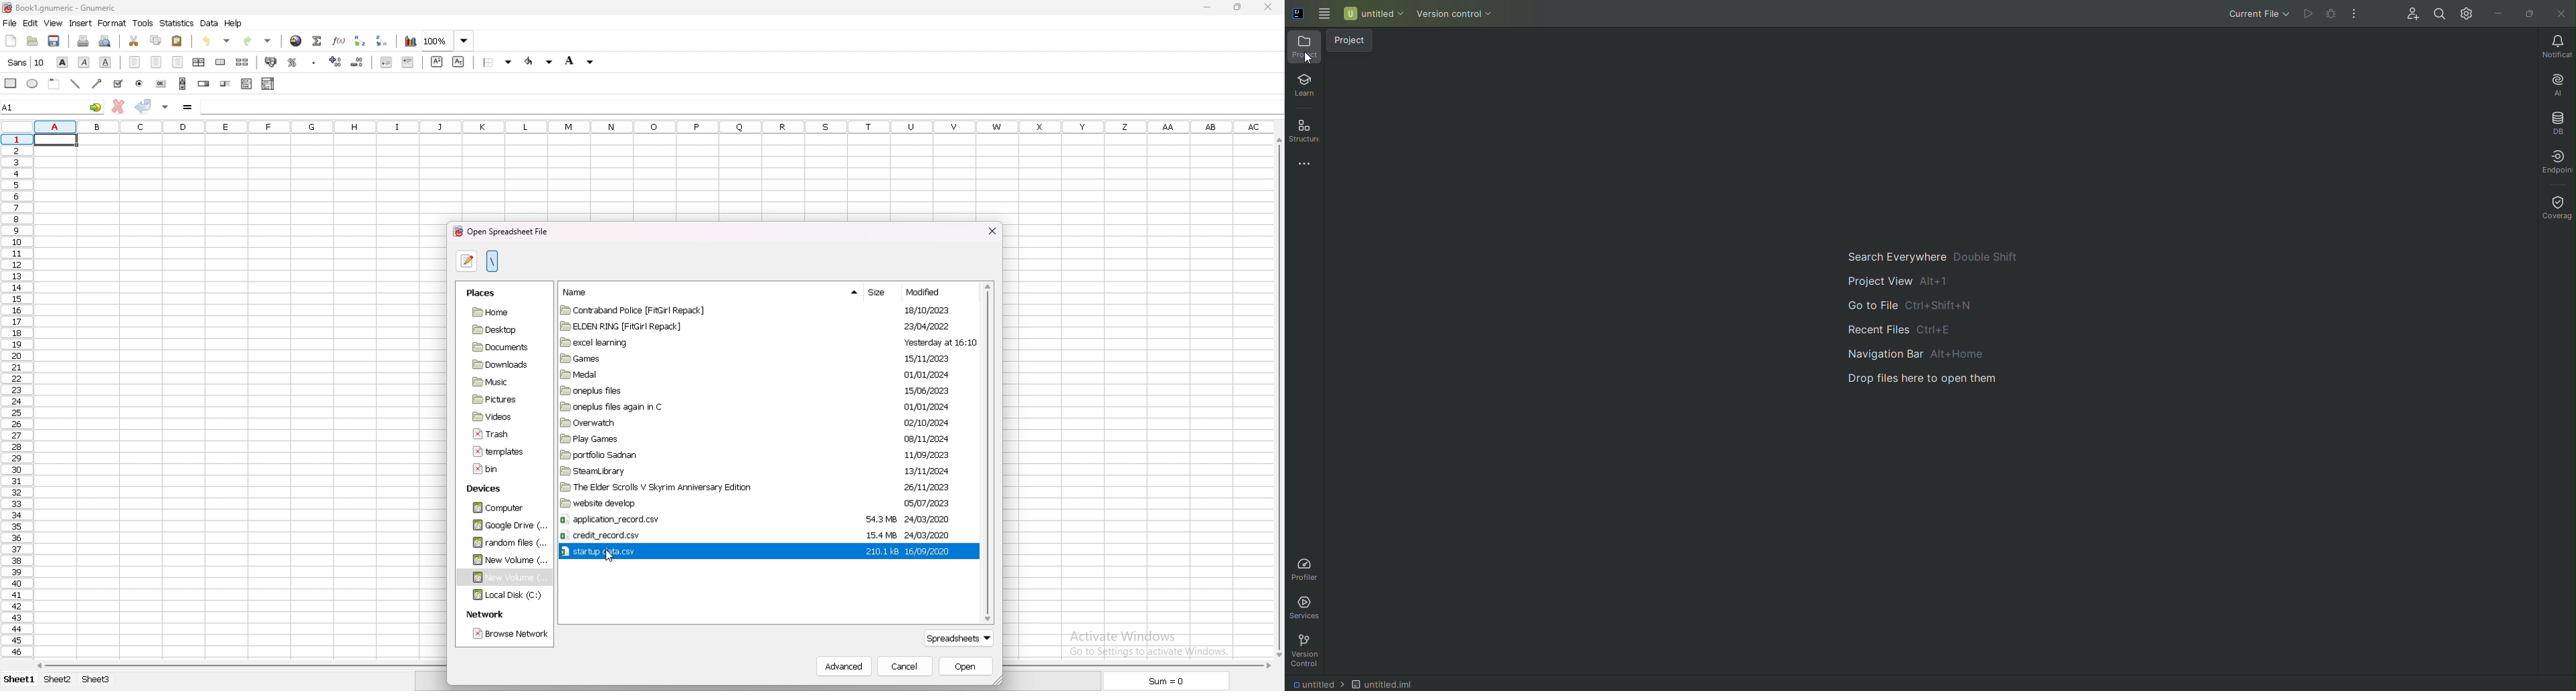  Describe the element at coordinates (922, 358) in the screenshot. I see `15/11/2023` at that location.